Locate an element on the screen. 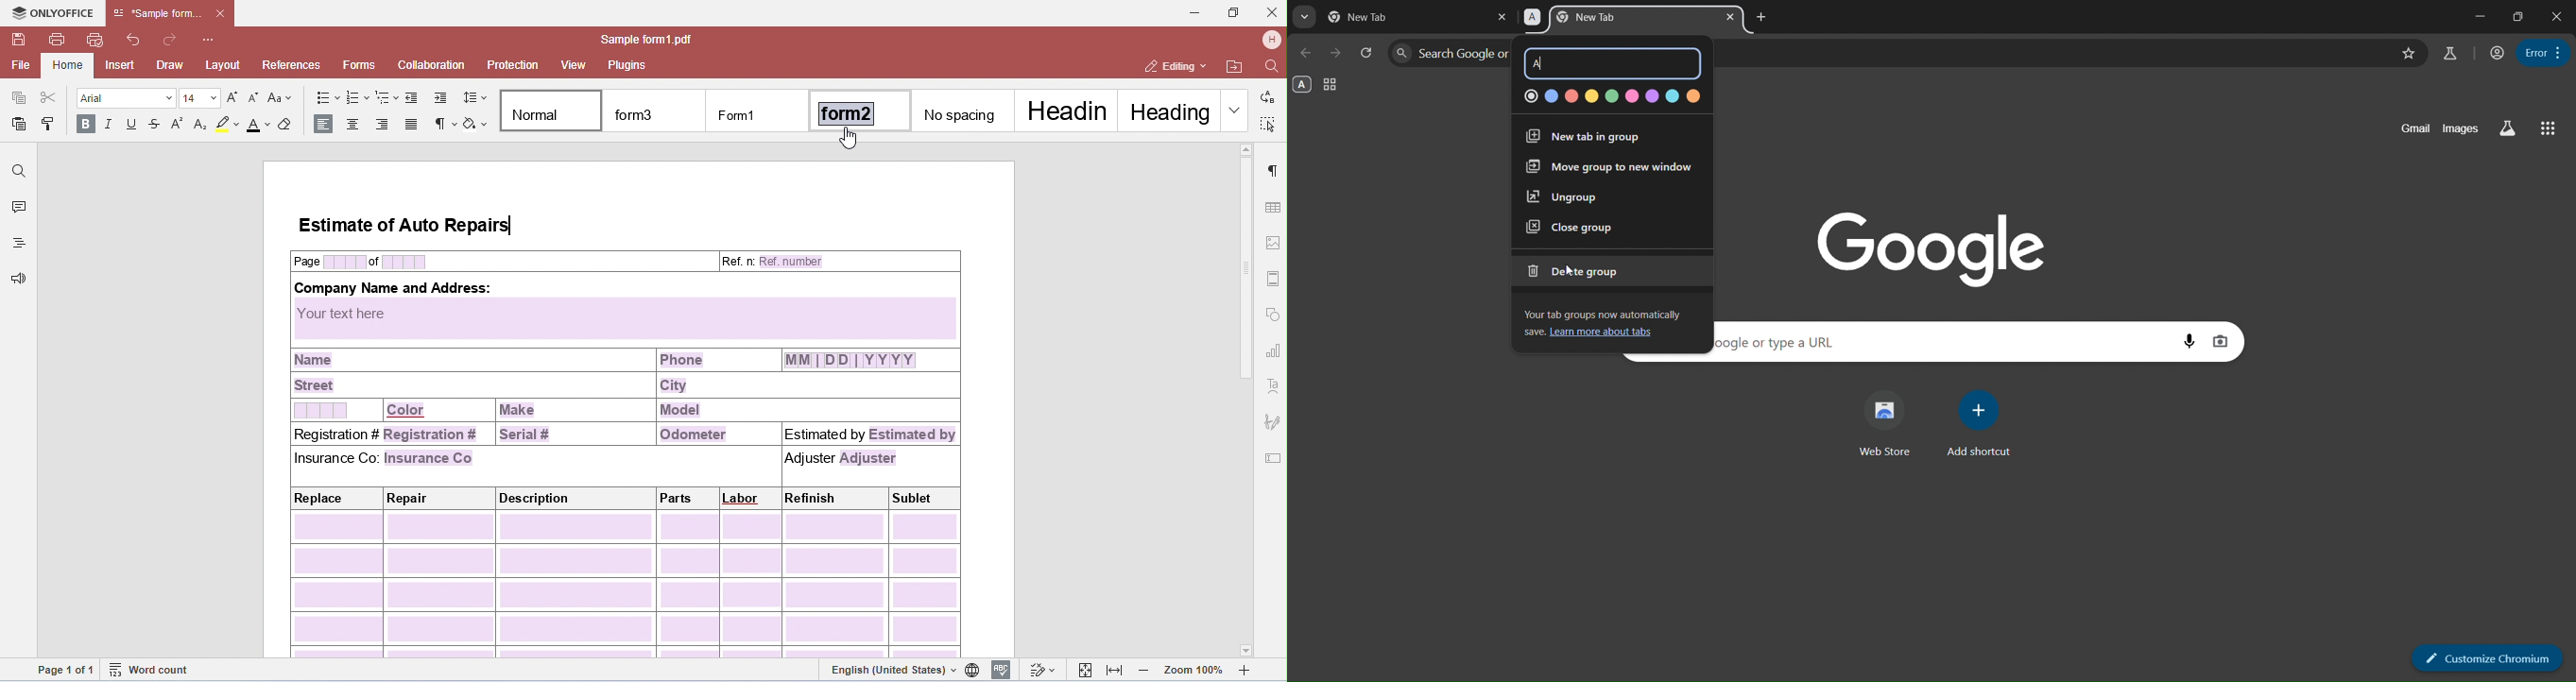 The image size is (2576, 700). A is located at coordinates (1544, 64).